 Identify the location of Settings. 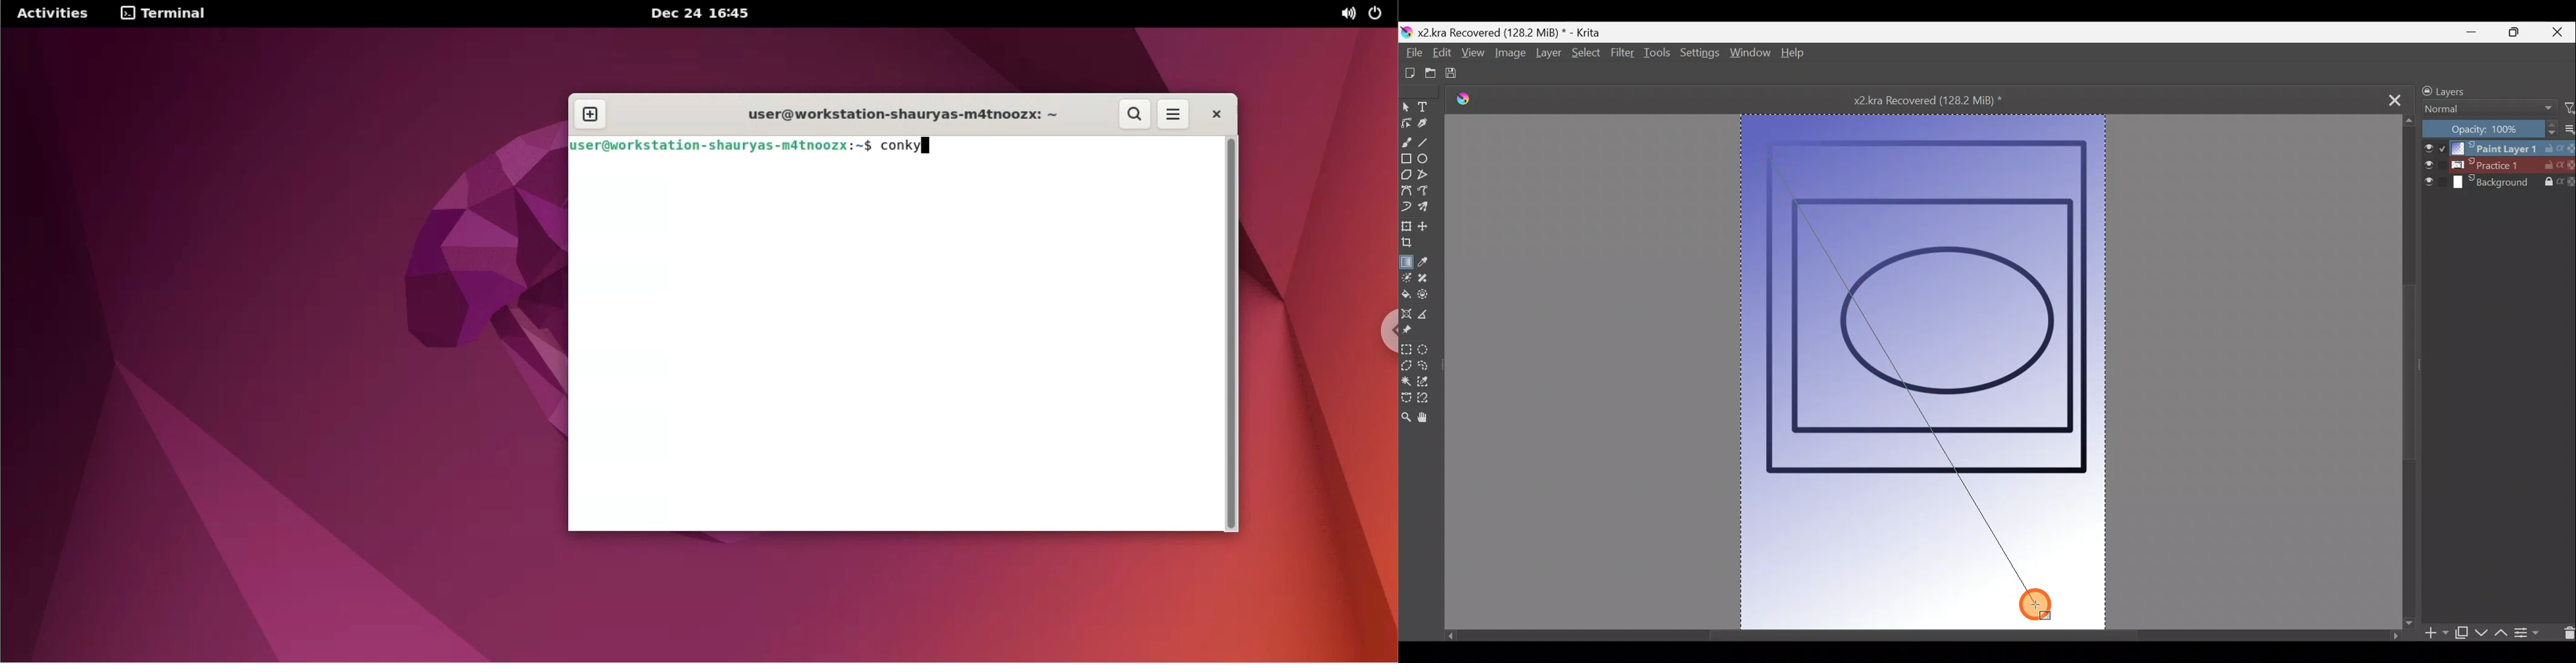
(1701, 56).